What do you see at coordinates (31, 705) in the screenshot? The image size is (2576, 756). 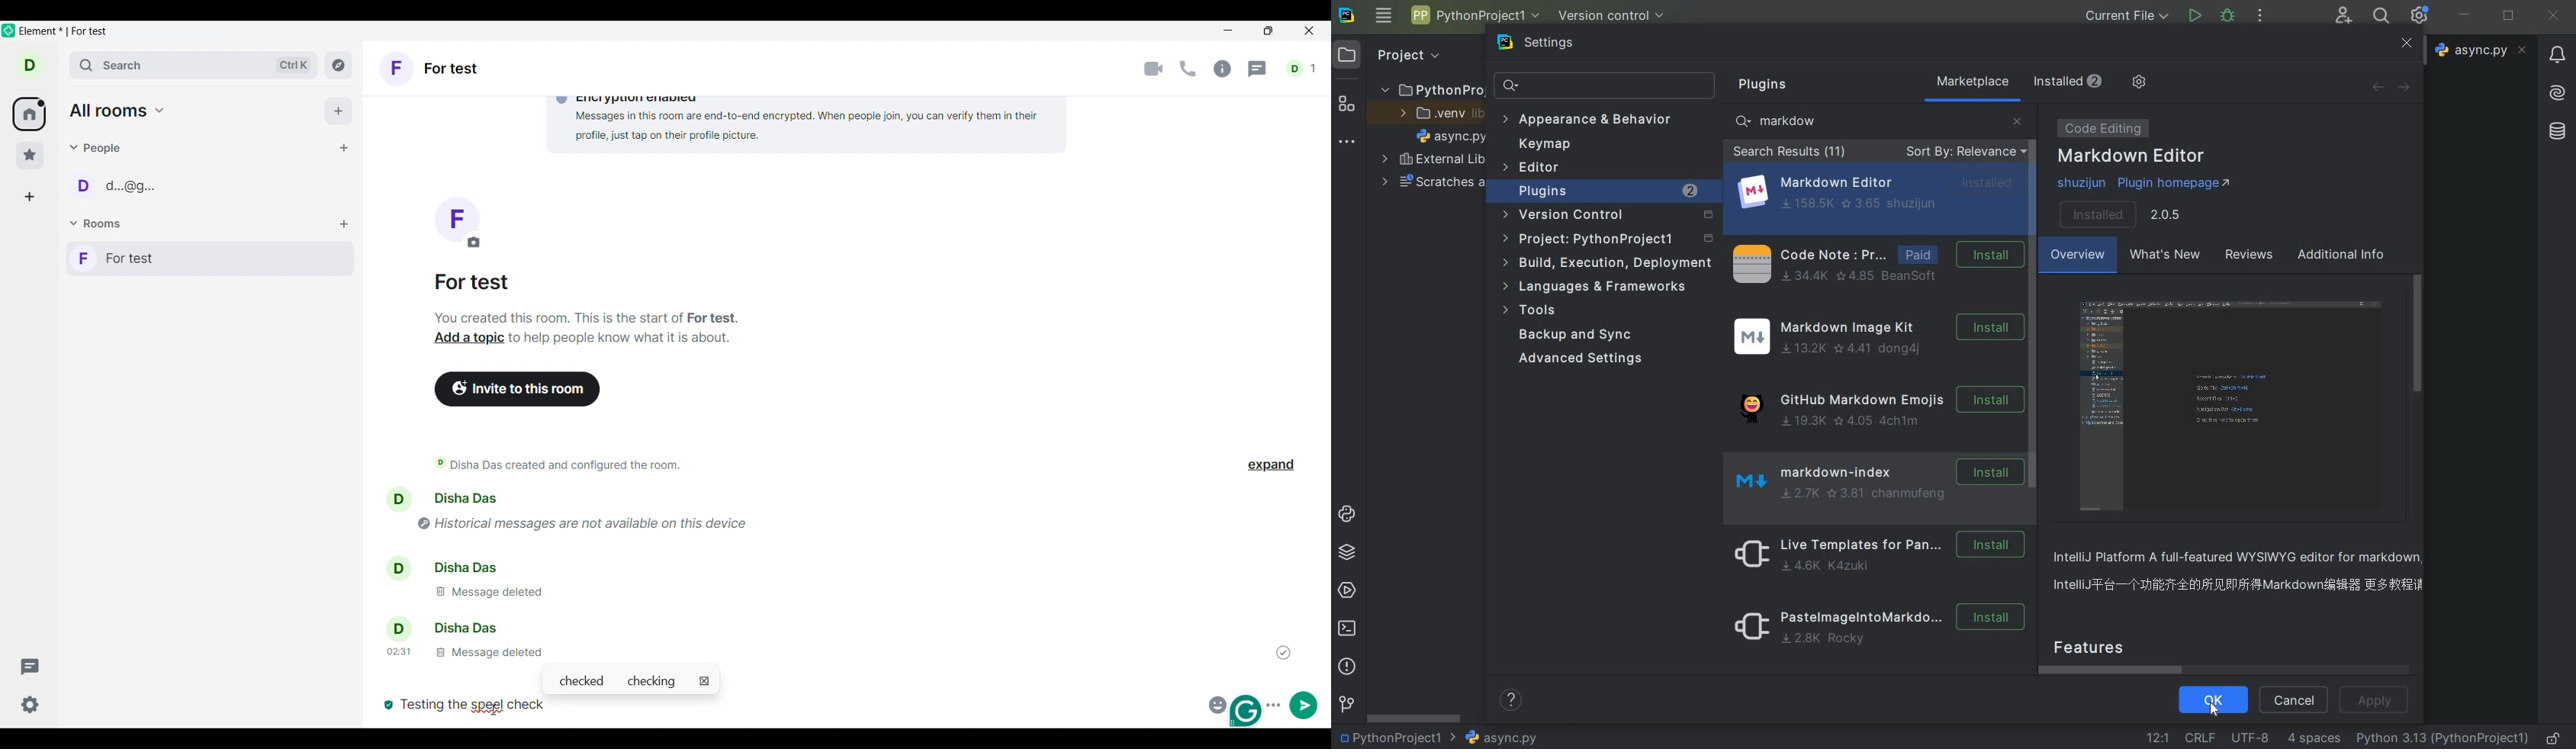 I see `Current settings` at bounding box center [31, 705].